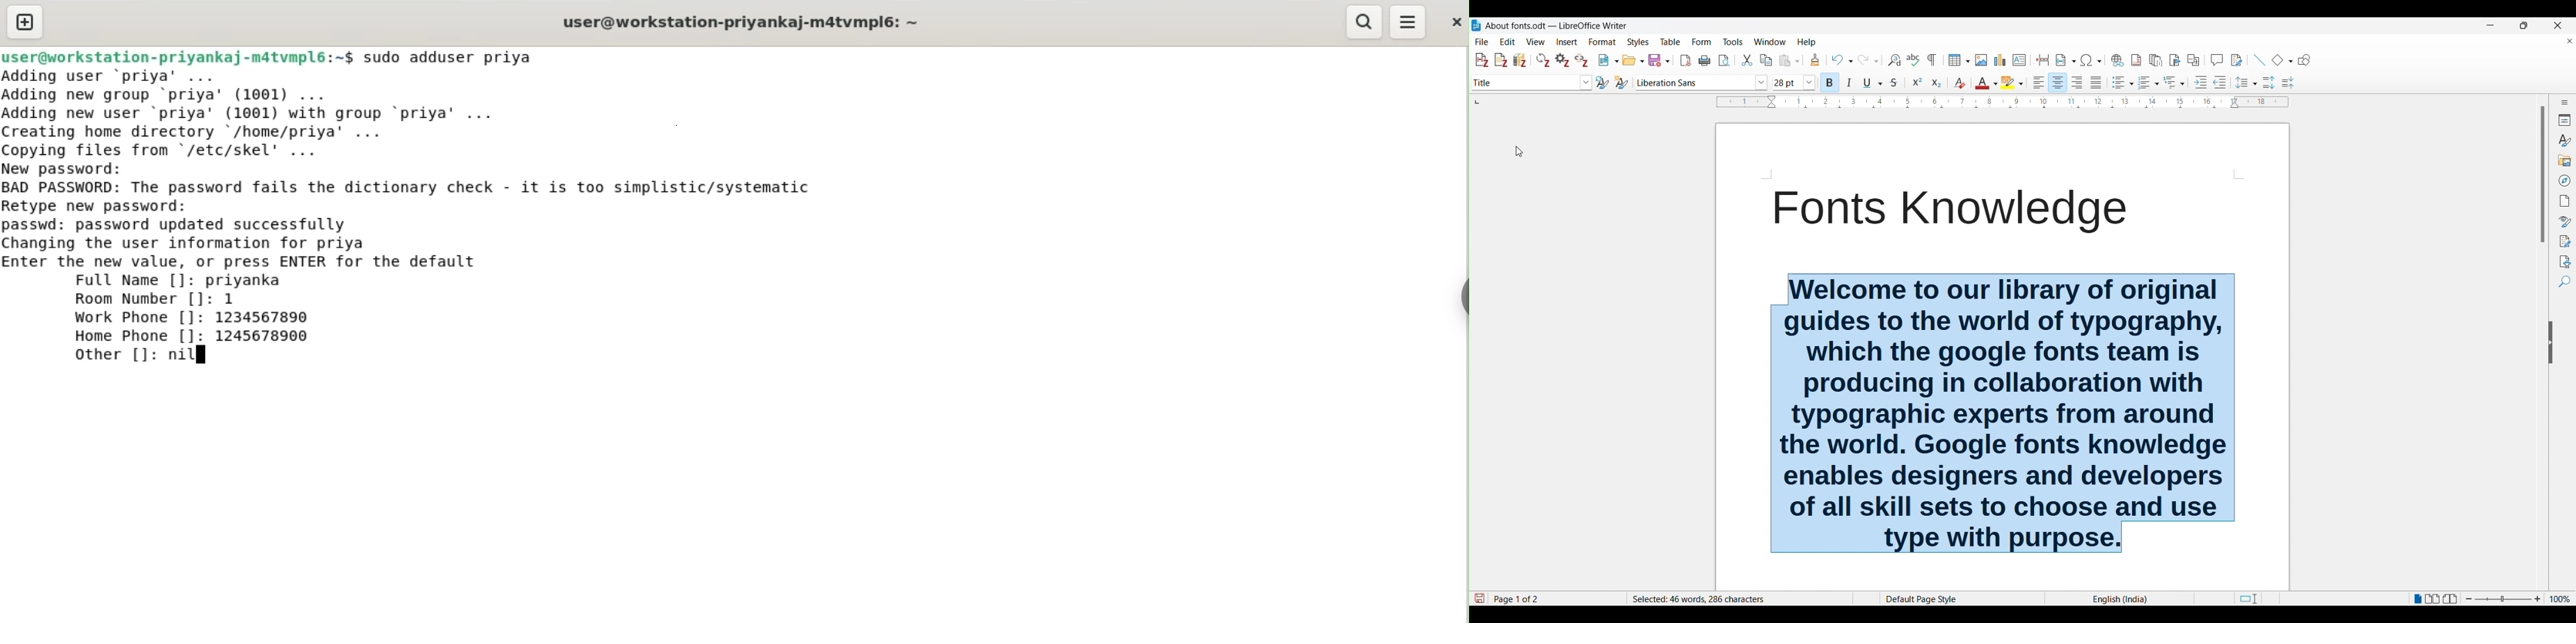  Describe the element at coordinates (267, 338) in the screenshot. I see `1245678900` at that location.